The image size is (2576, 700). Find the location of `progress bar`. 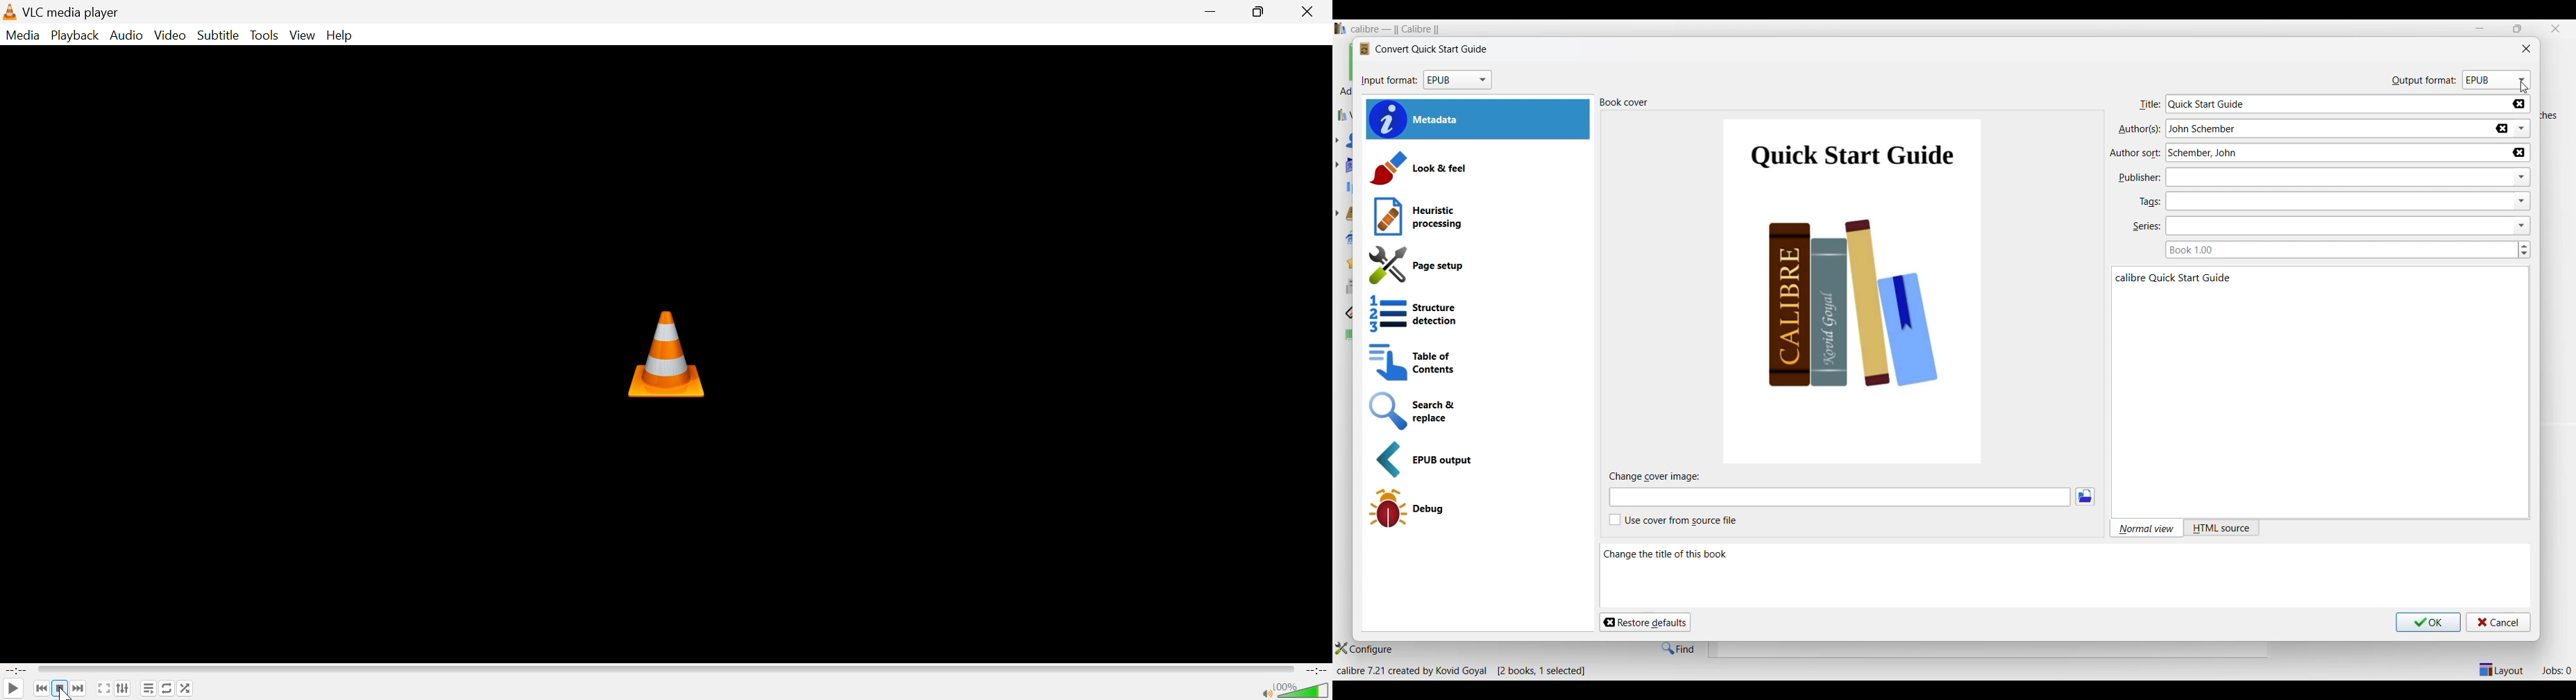

progress bar is located at coordinates (668, 669).